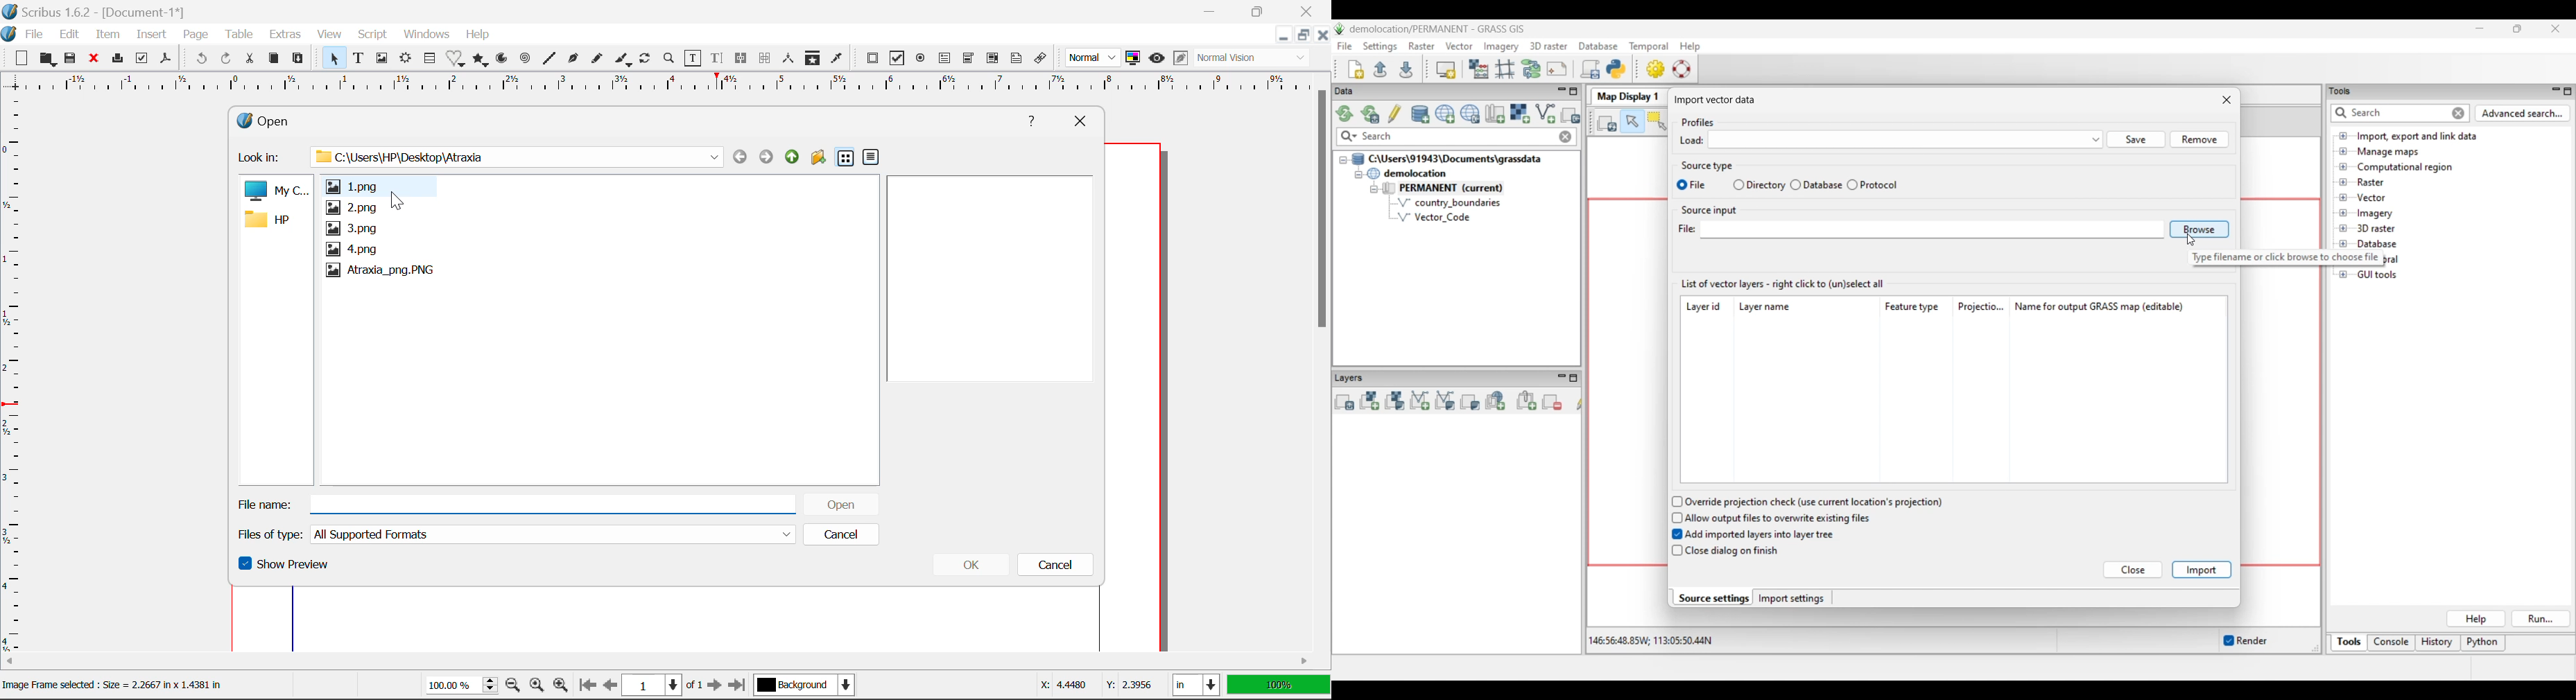  I want to click on List View, so click(845, 159).